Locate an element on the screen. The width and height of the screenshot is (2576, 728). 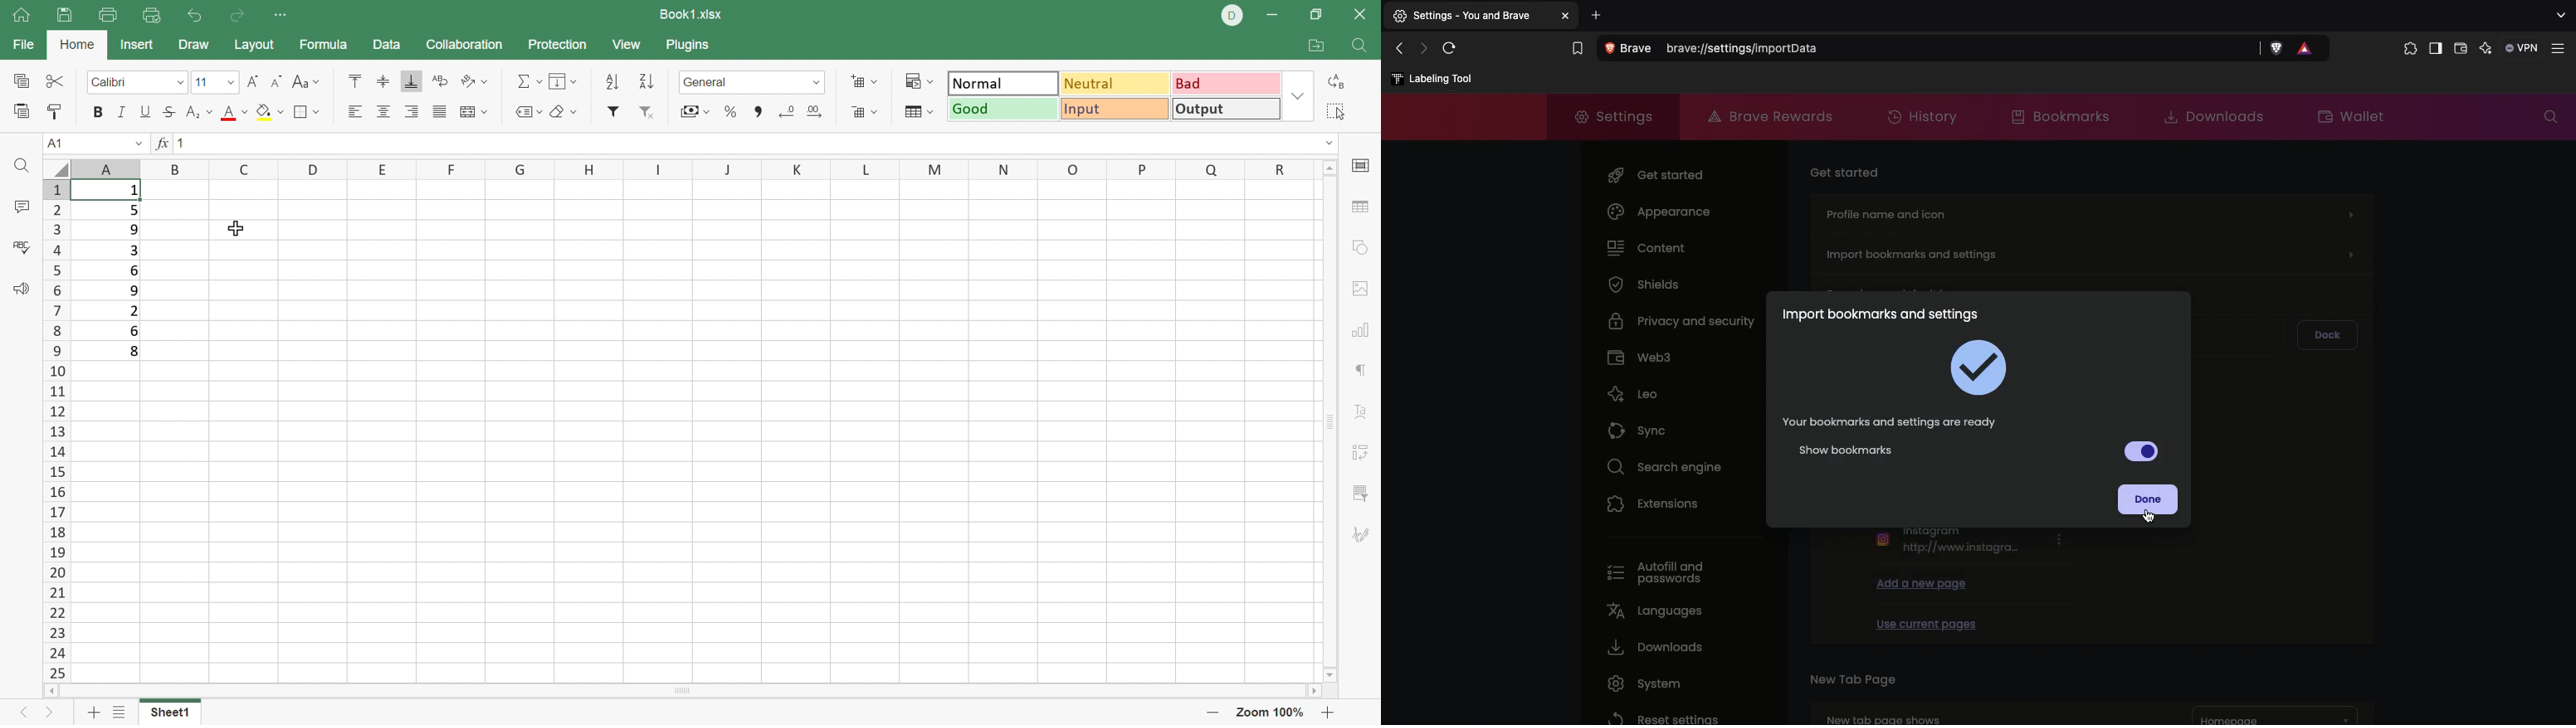
Replace is located at coordinates (1336, 83).